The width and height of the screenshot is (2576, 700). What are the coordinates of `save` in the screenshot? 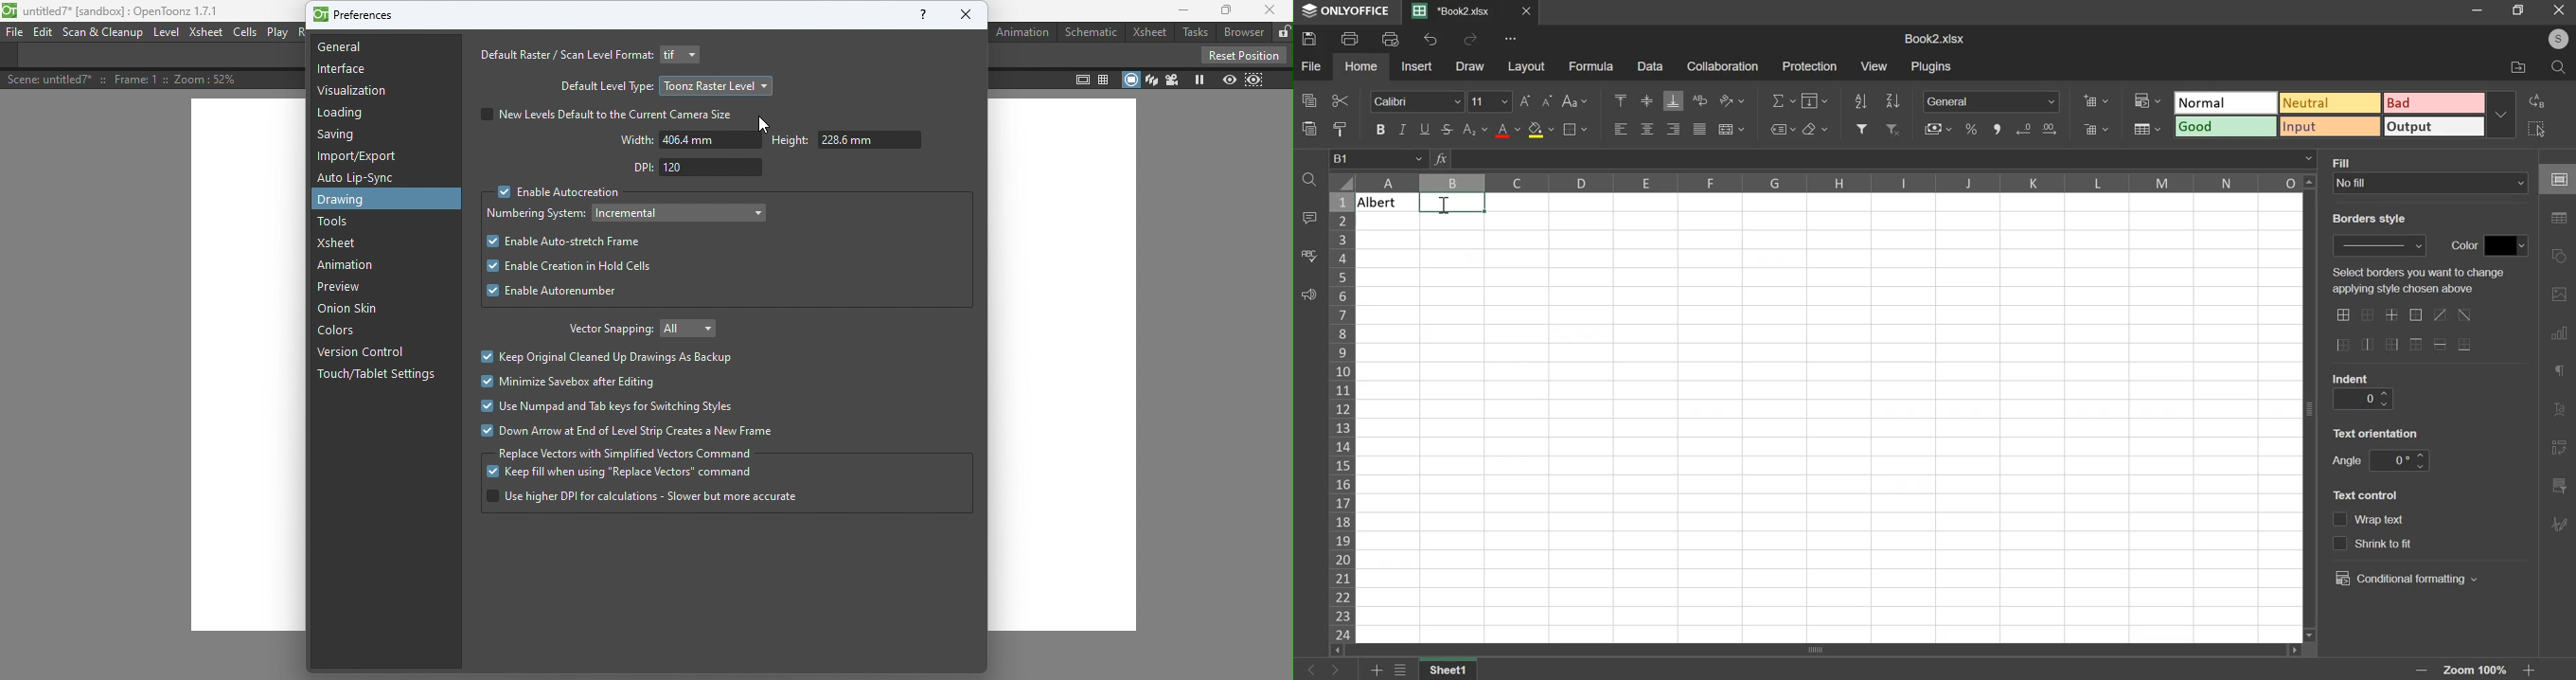 It's located at (1309, 38).